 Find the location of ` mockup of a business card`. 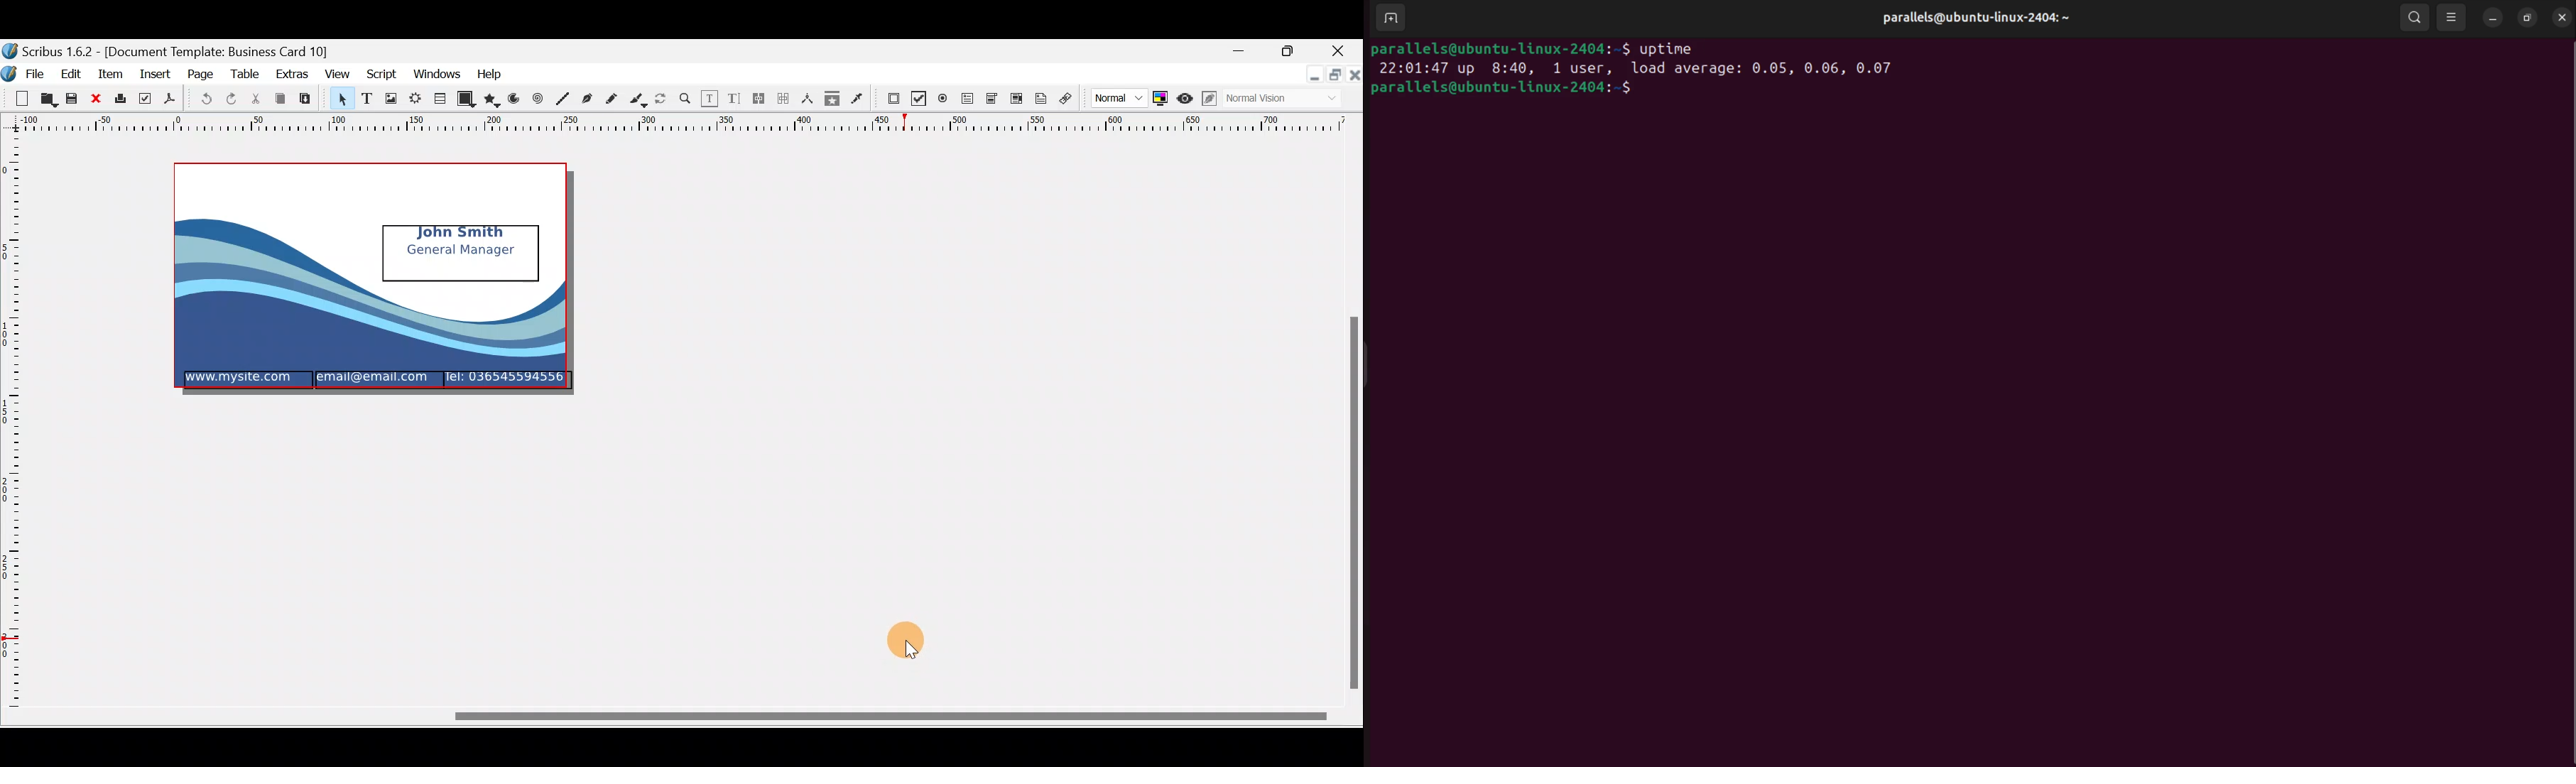

 mockup of a business card is located at coordinates (374, 273).